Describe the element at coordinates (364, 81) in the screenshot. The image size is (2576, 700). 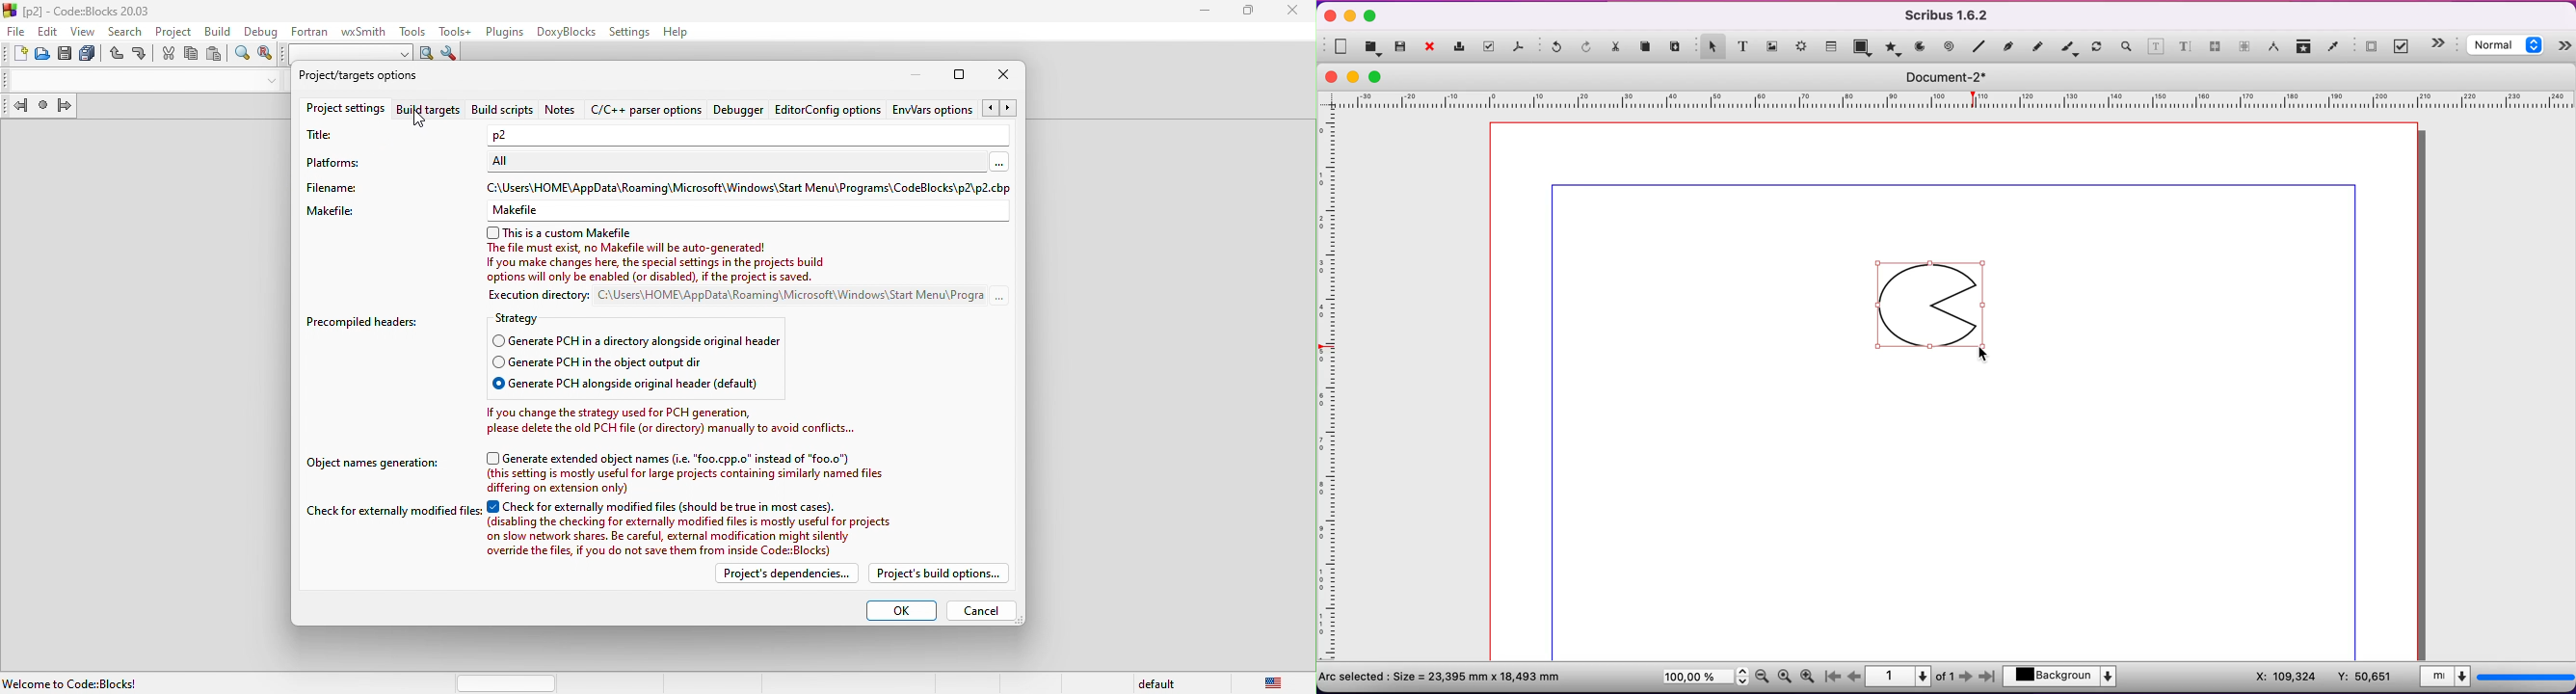
I see `project\target option` at that location.